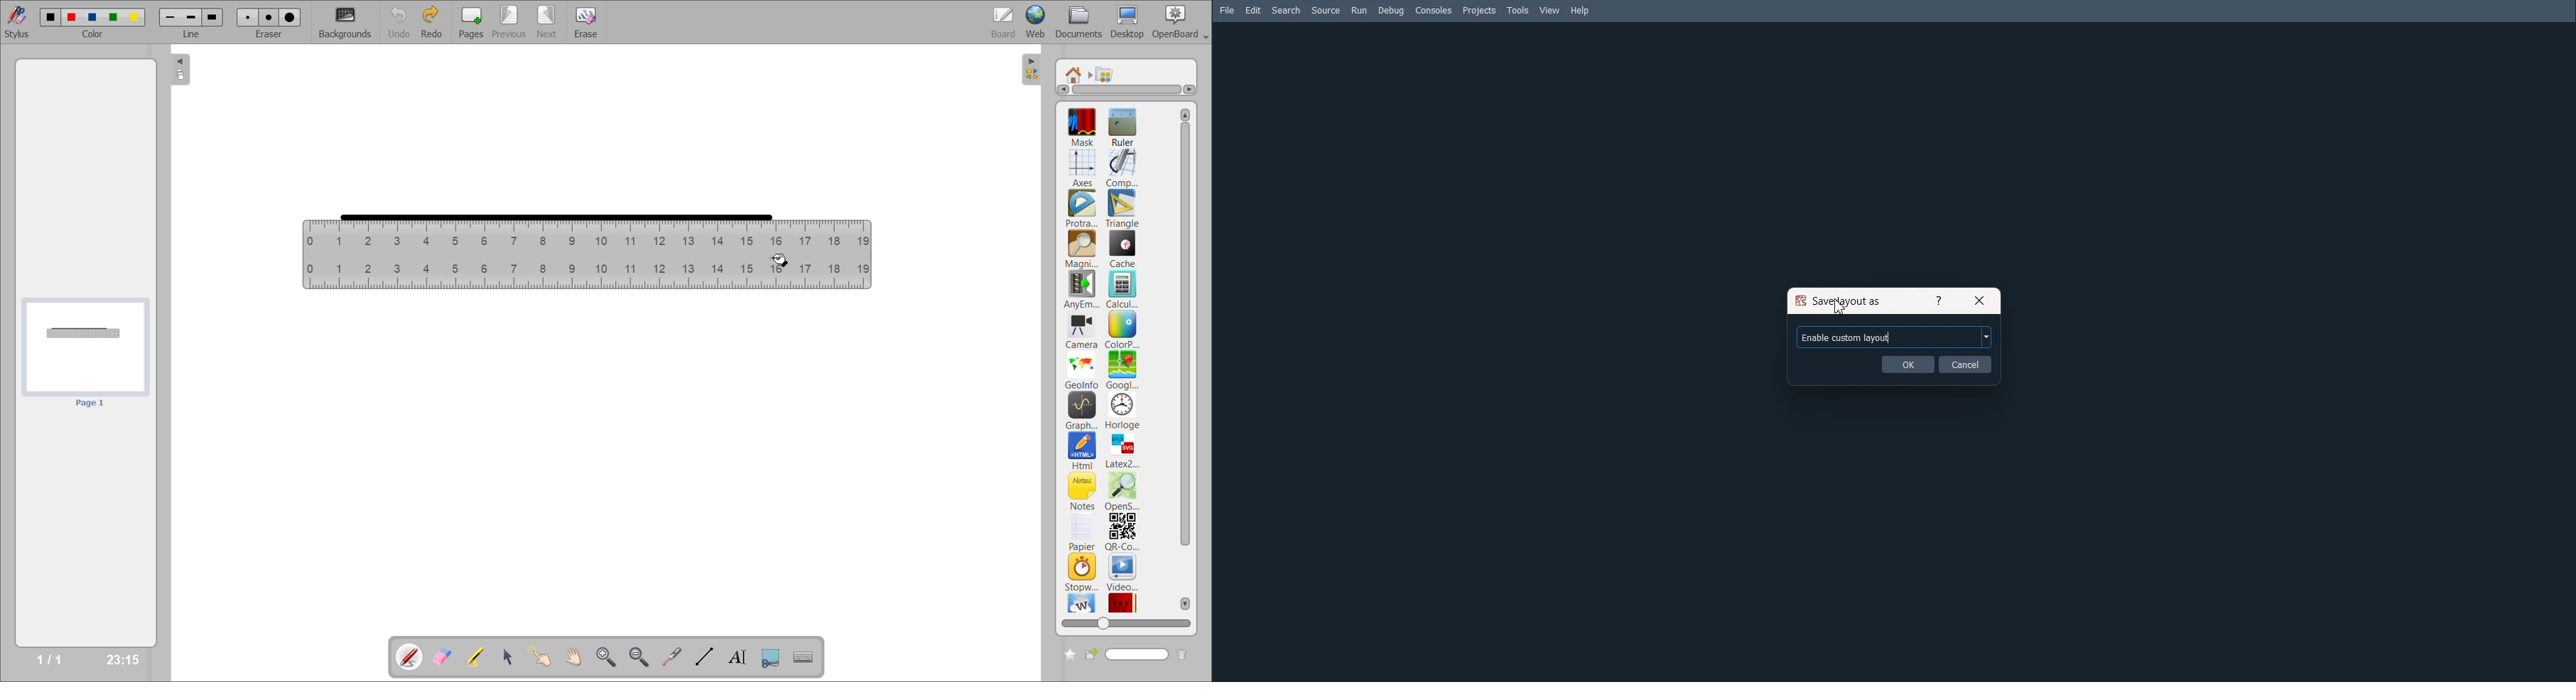  I want to click on web, so click(1038, 21).